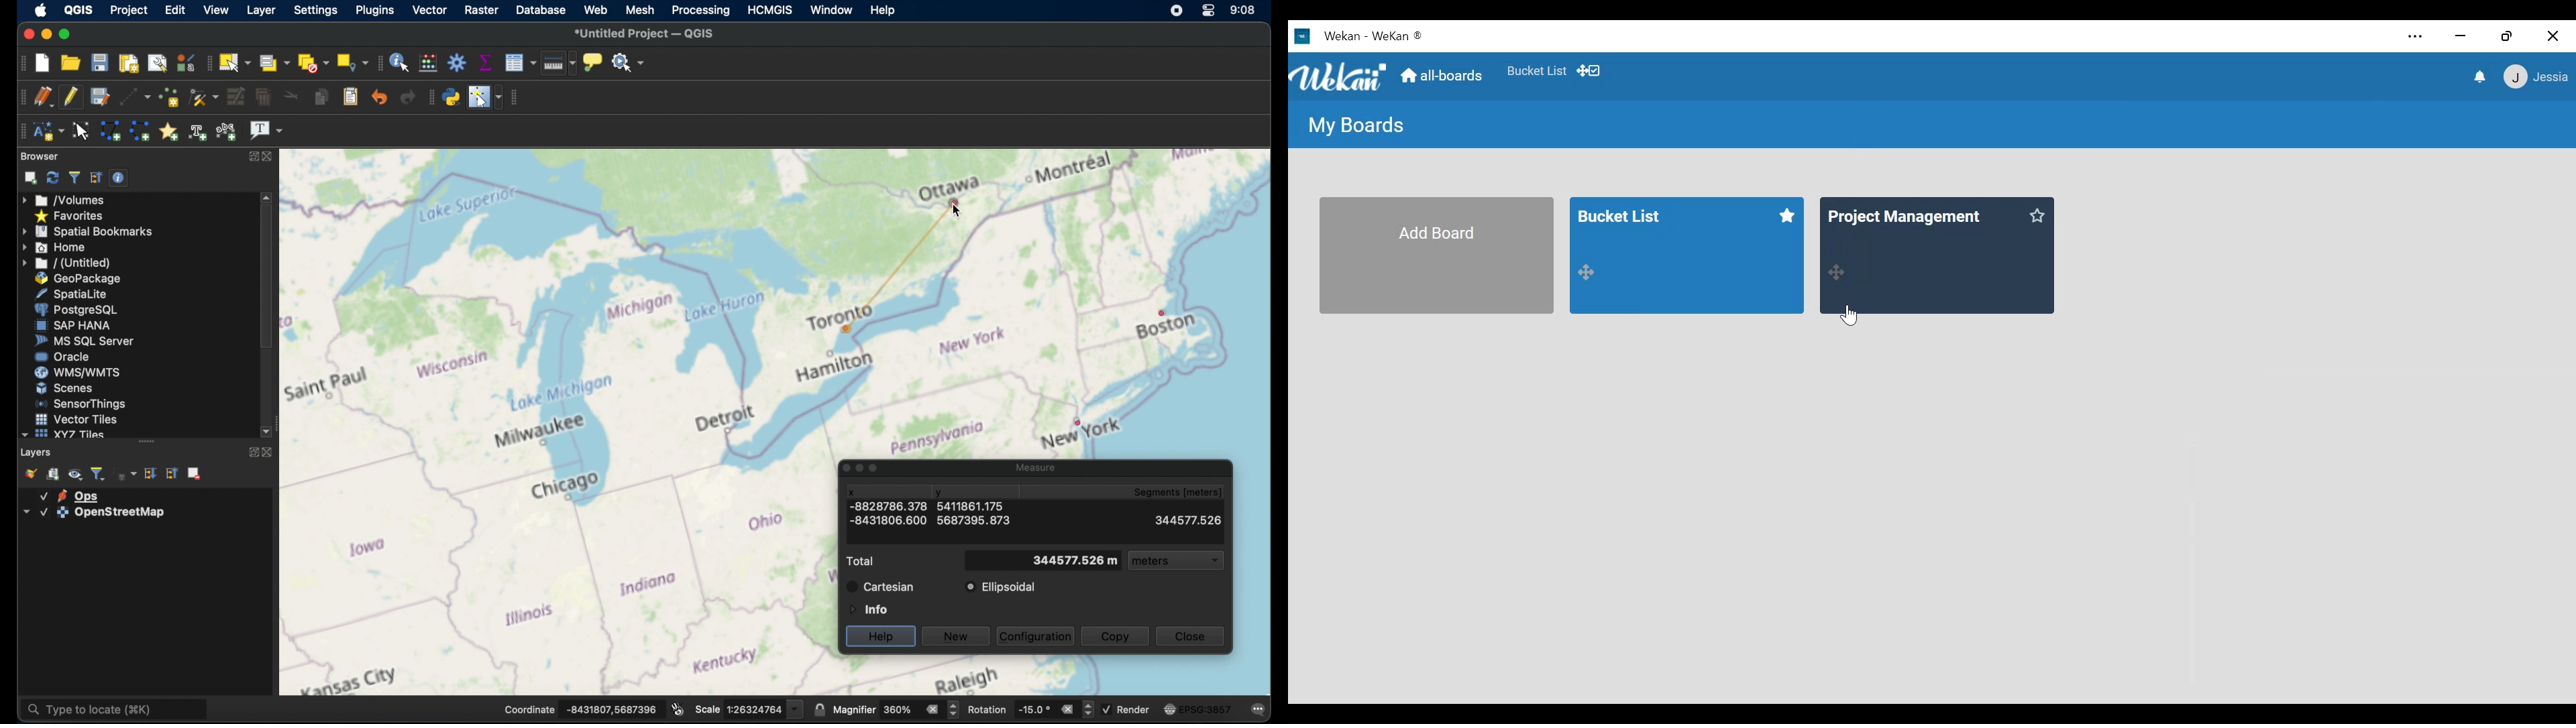 The width and height of the screenshot is (2576, 728). I want to click on vector tiles, so click(75, 418).